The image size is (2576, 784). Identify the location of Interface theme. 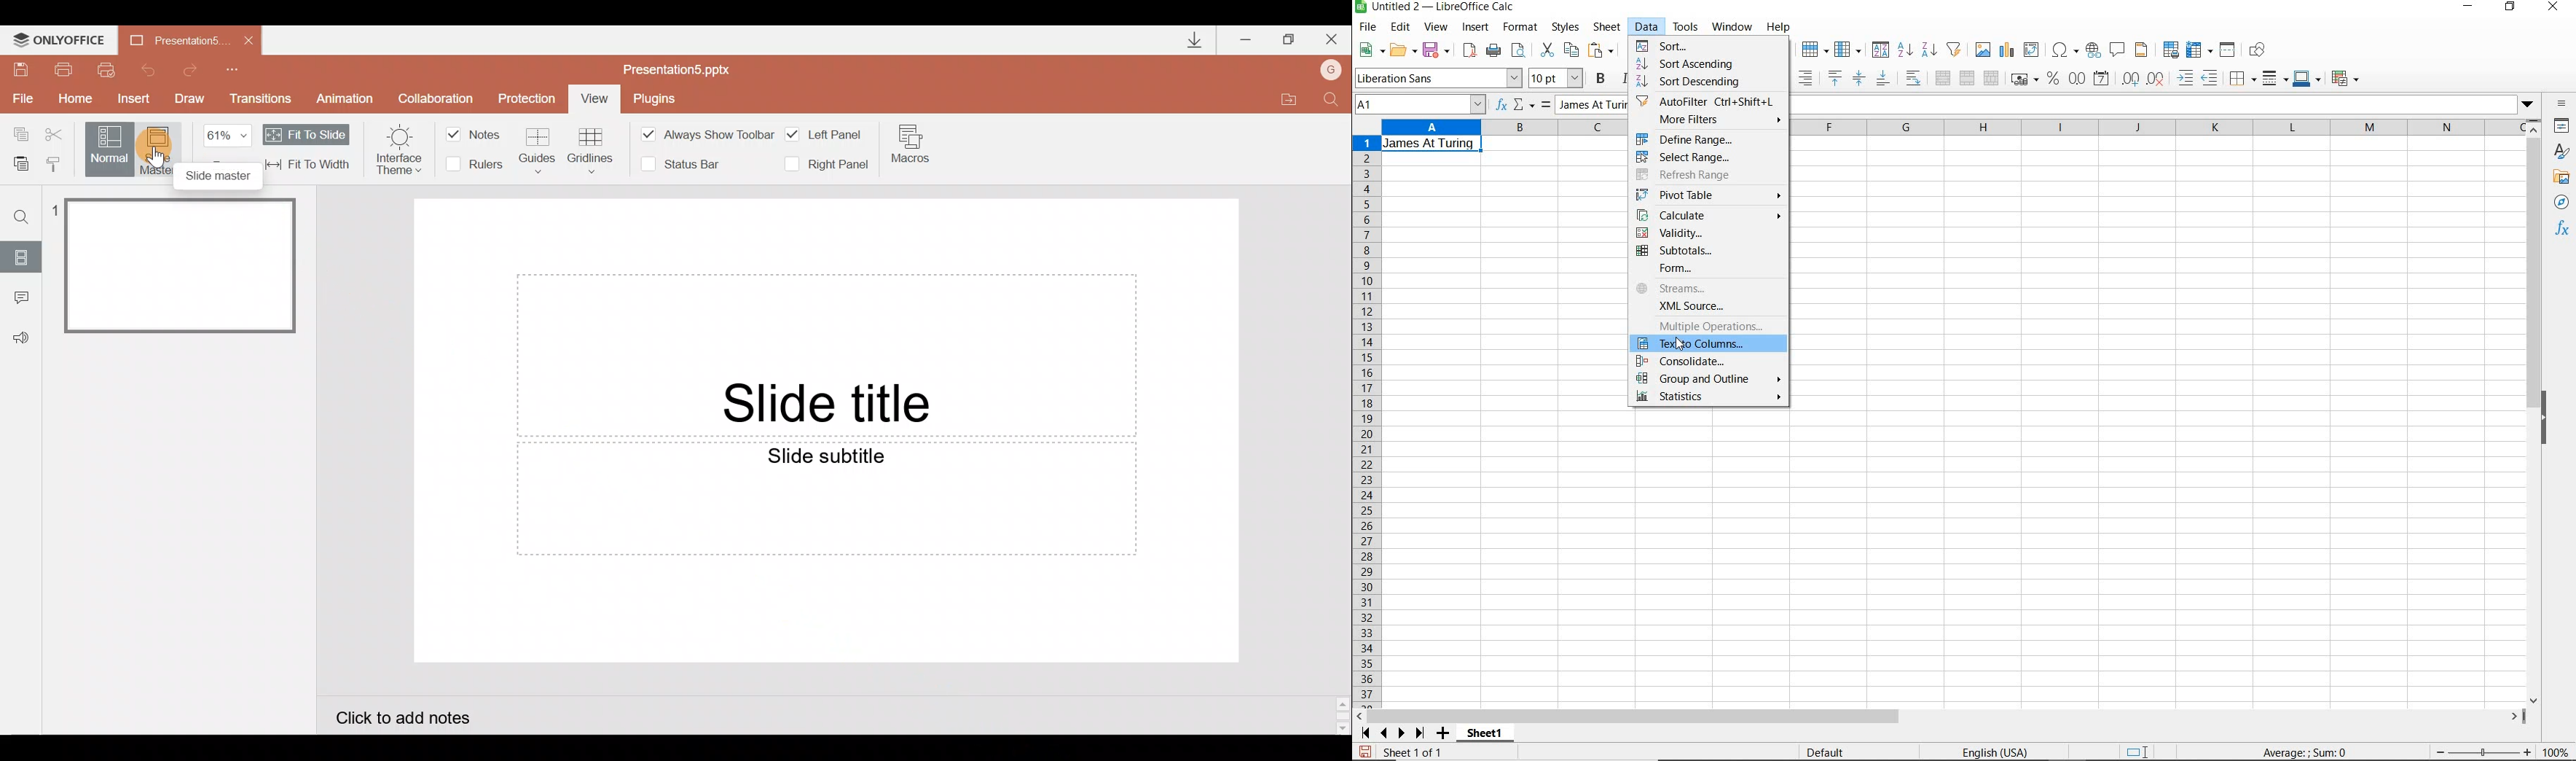
(400, 148).